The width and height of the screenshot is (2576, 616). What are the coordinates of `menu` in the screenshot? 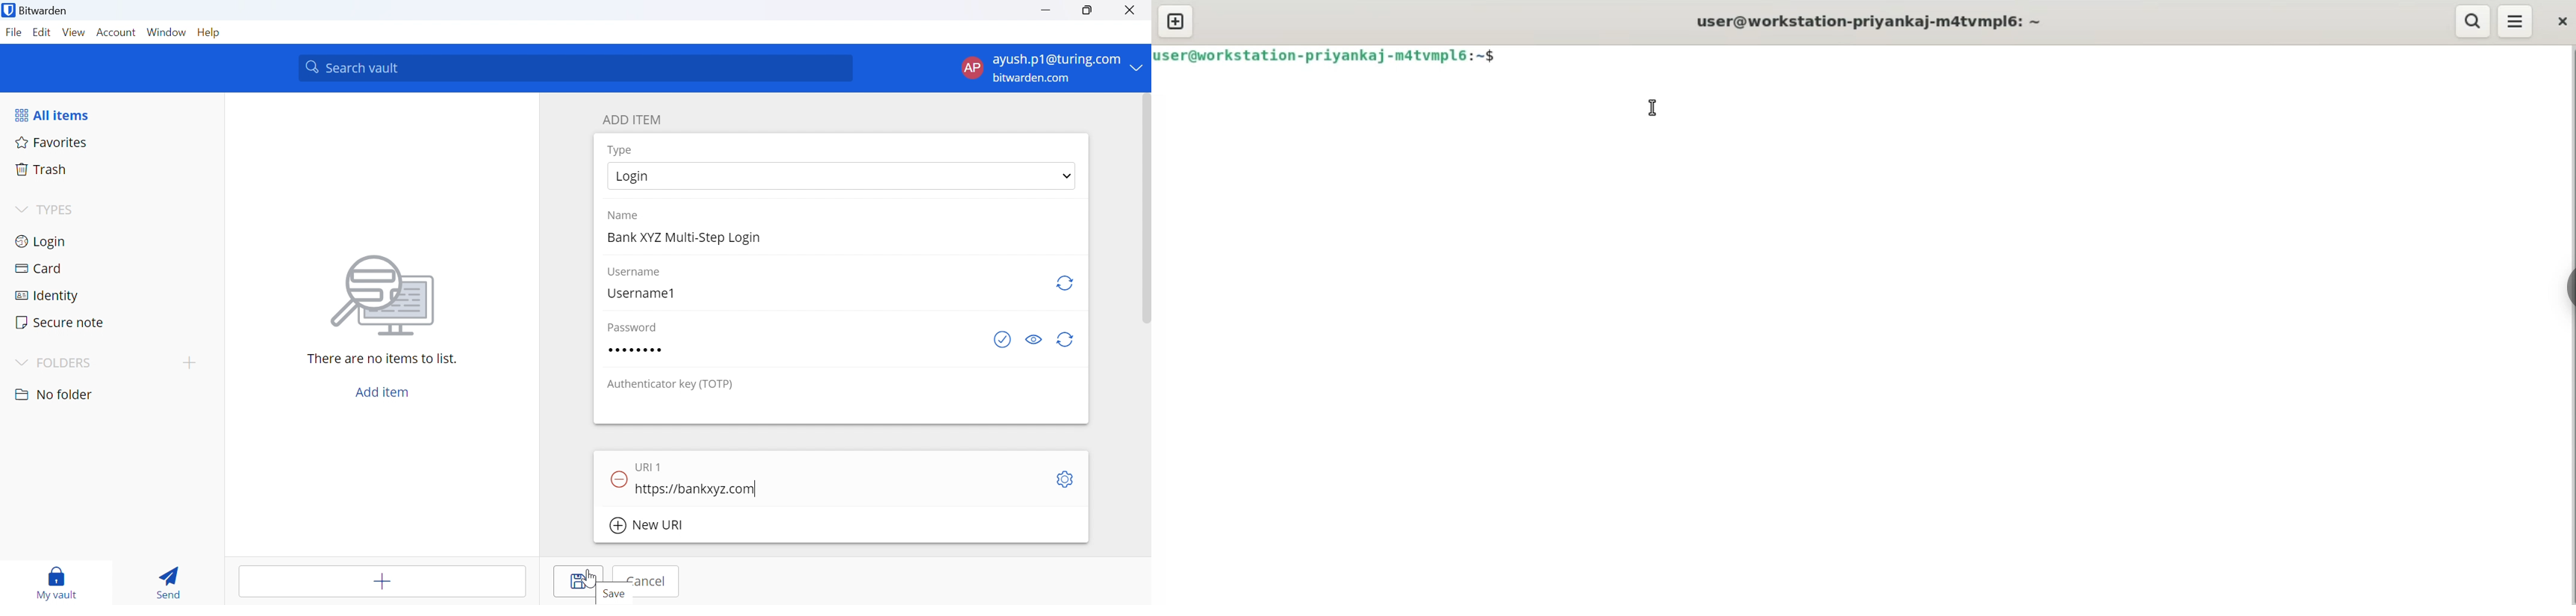 It's located at (2516, 21).